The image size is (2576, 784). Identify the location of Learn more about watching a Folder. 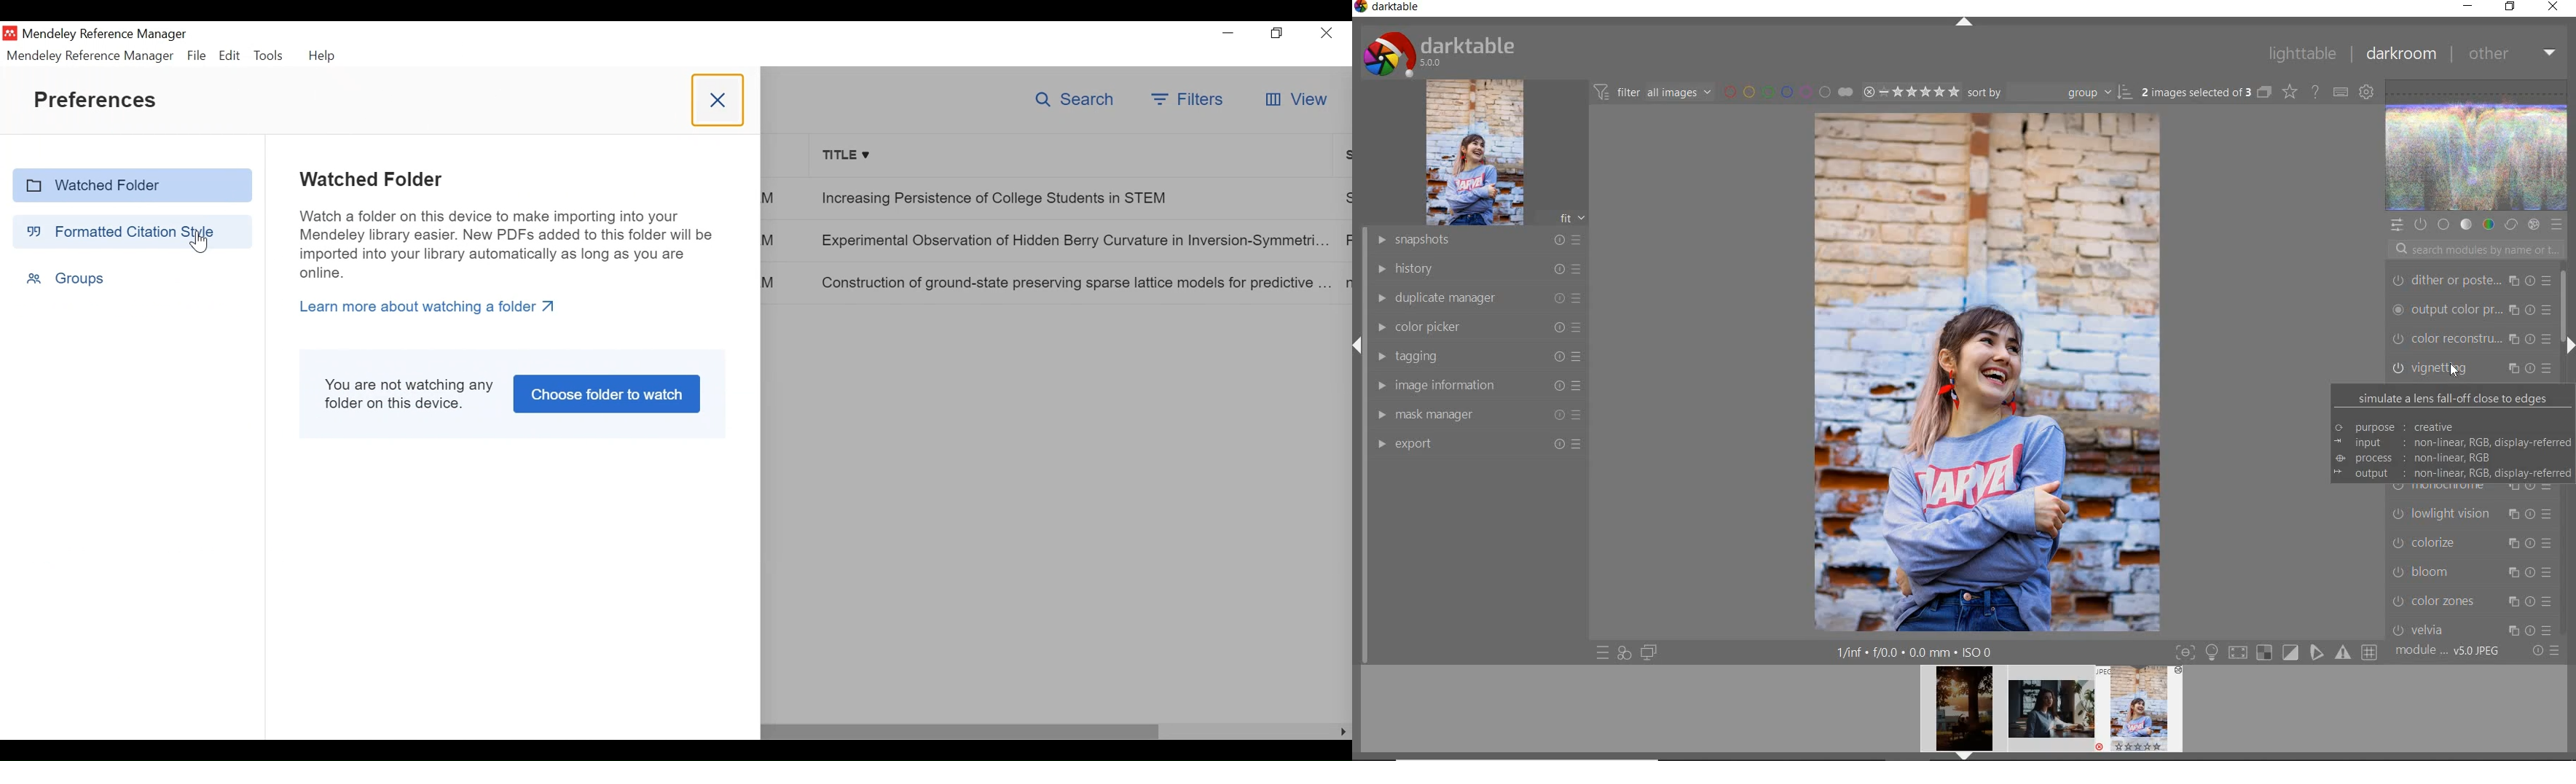
(432, 308).